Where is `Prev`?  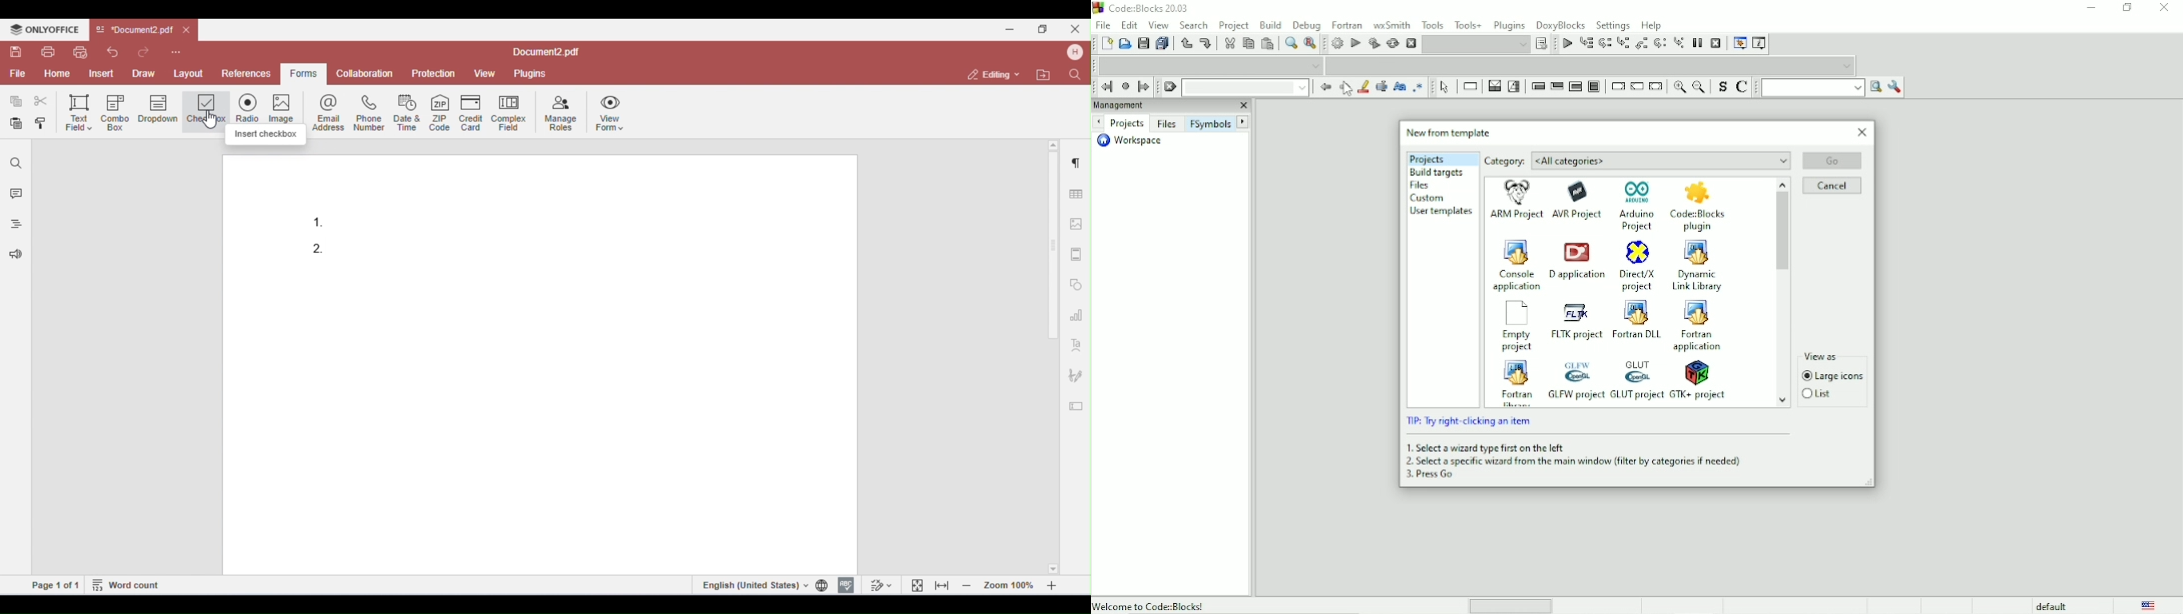
Prev is located at coordinates (1325, 87).